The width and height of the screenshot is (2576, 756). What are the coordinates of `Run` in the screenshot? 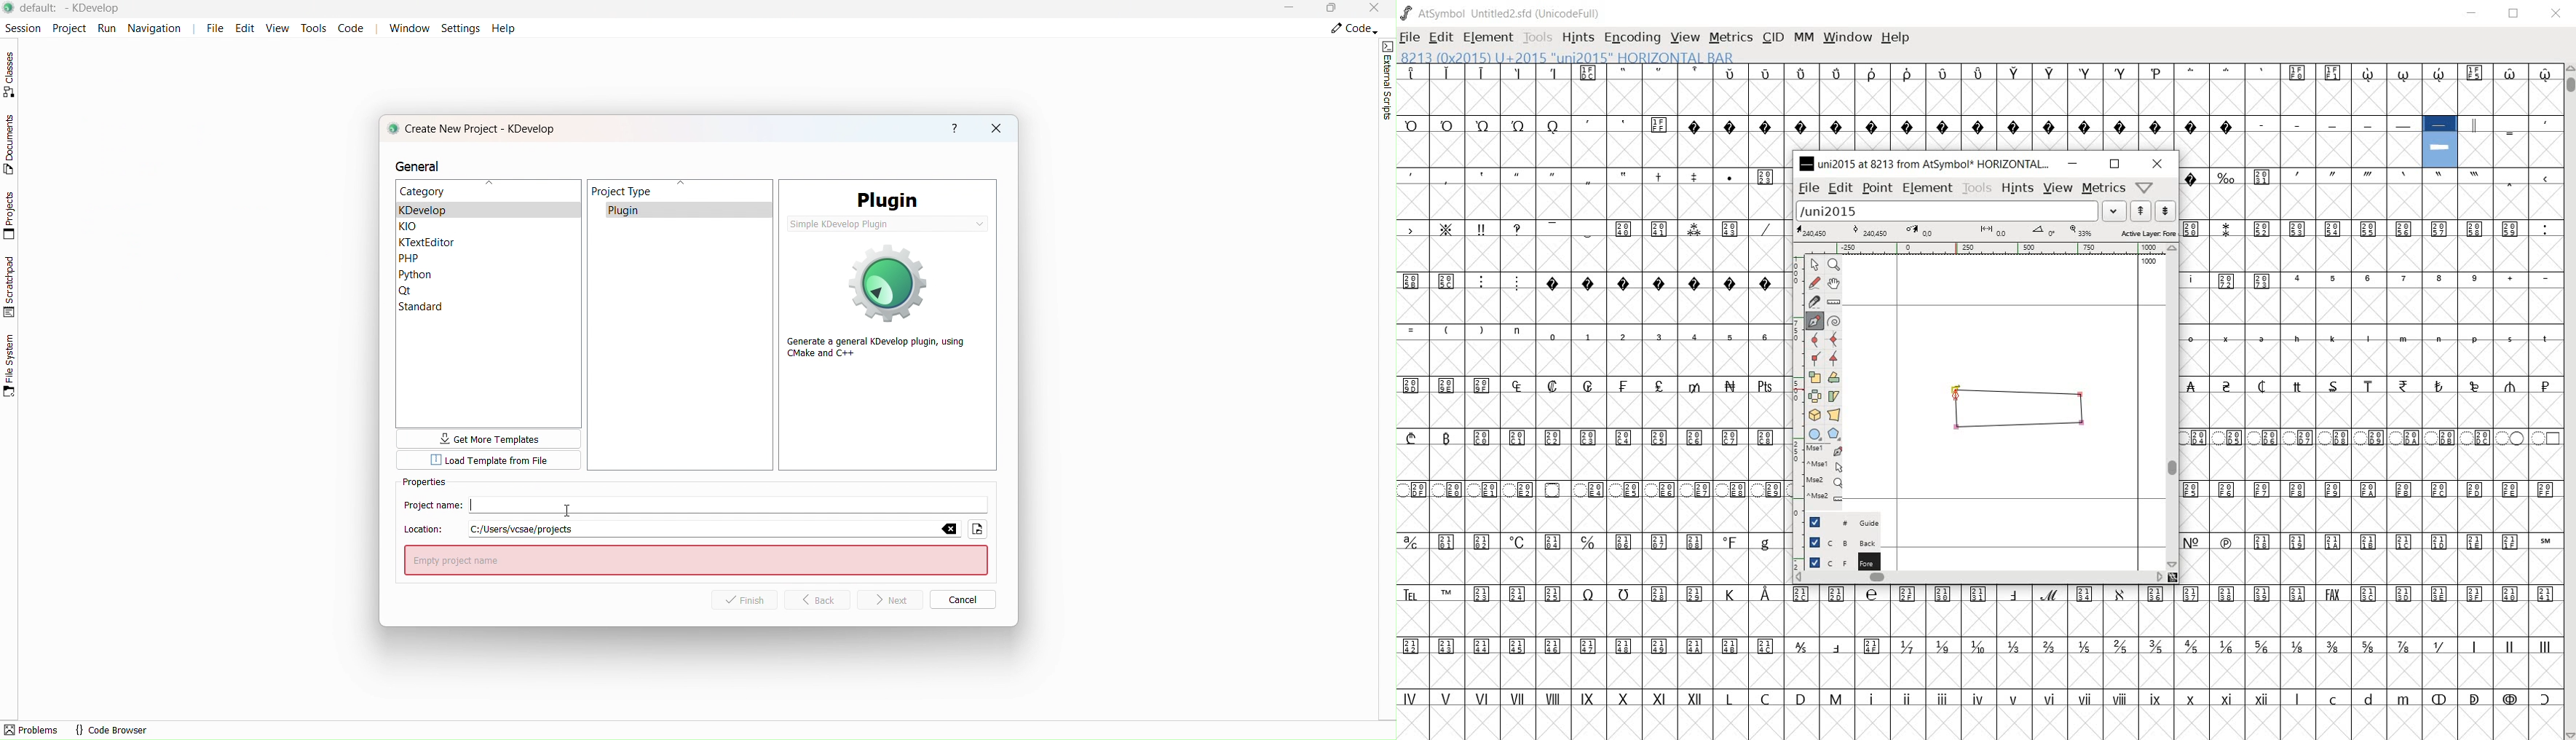 It's located at (108, 28).